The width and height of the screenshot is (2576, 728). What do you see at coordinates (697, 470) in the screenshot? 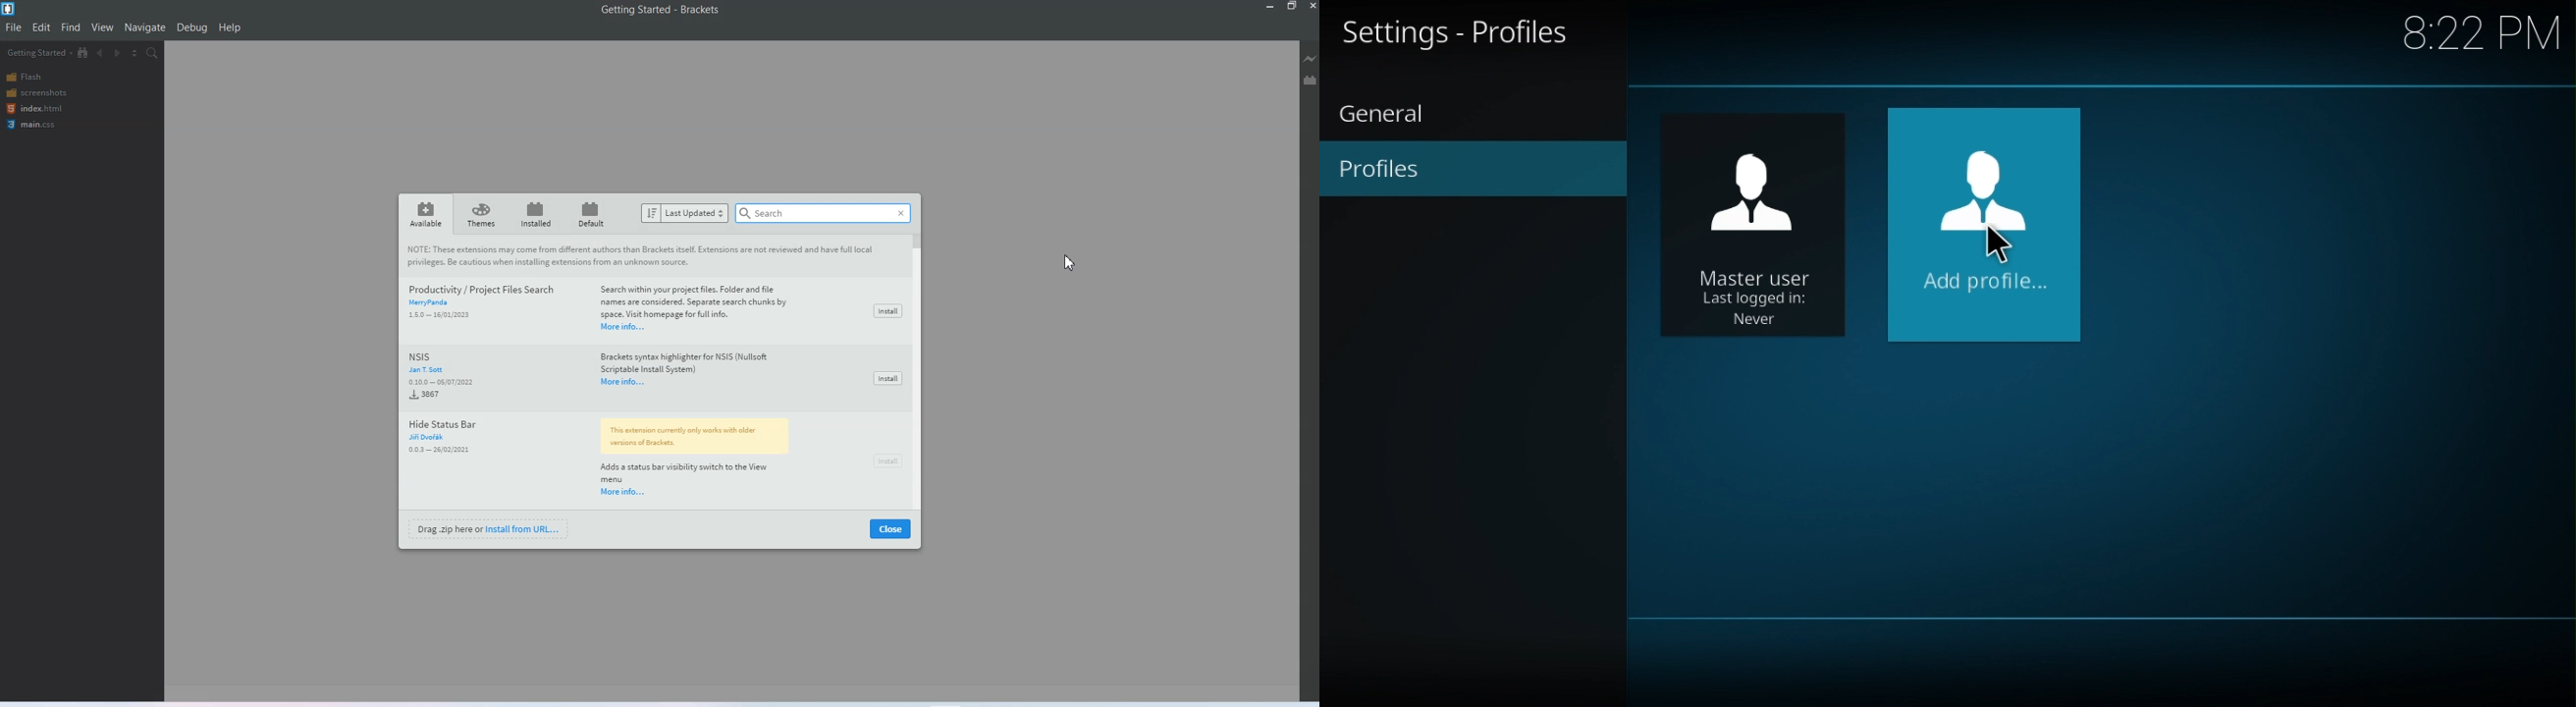
I see `Add a status bar visibility switch to the view Menu` at bounding box center [697, 470].